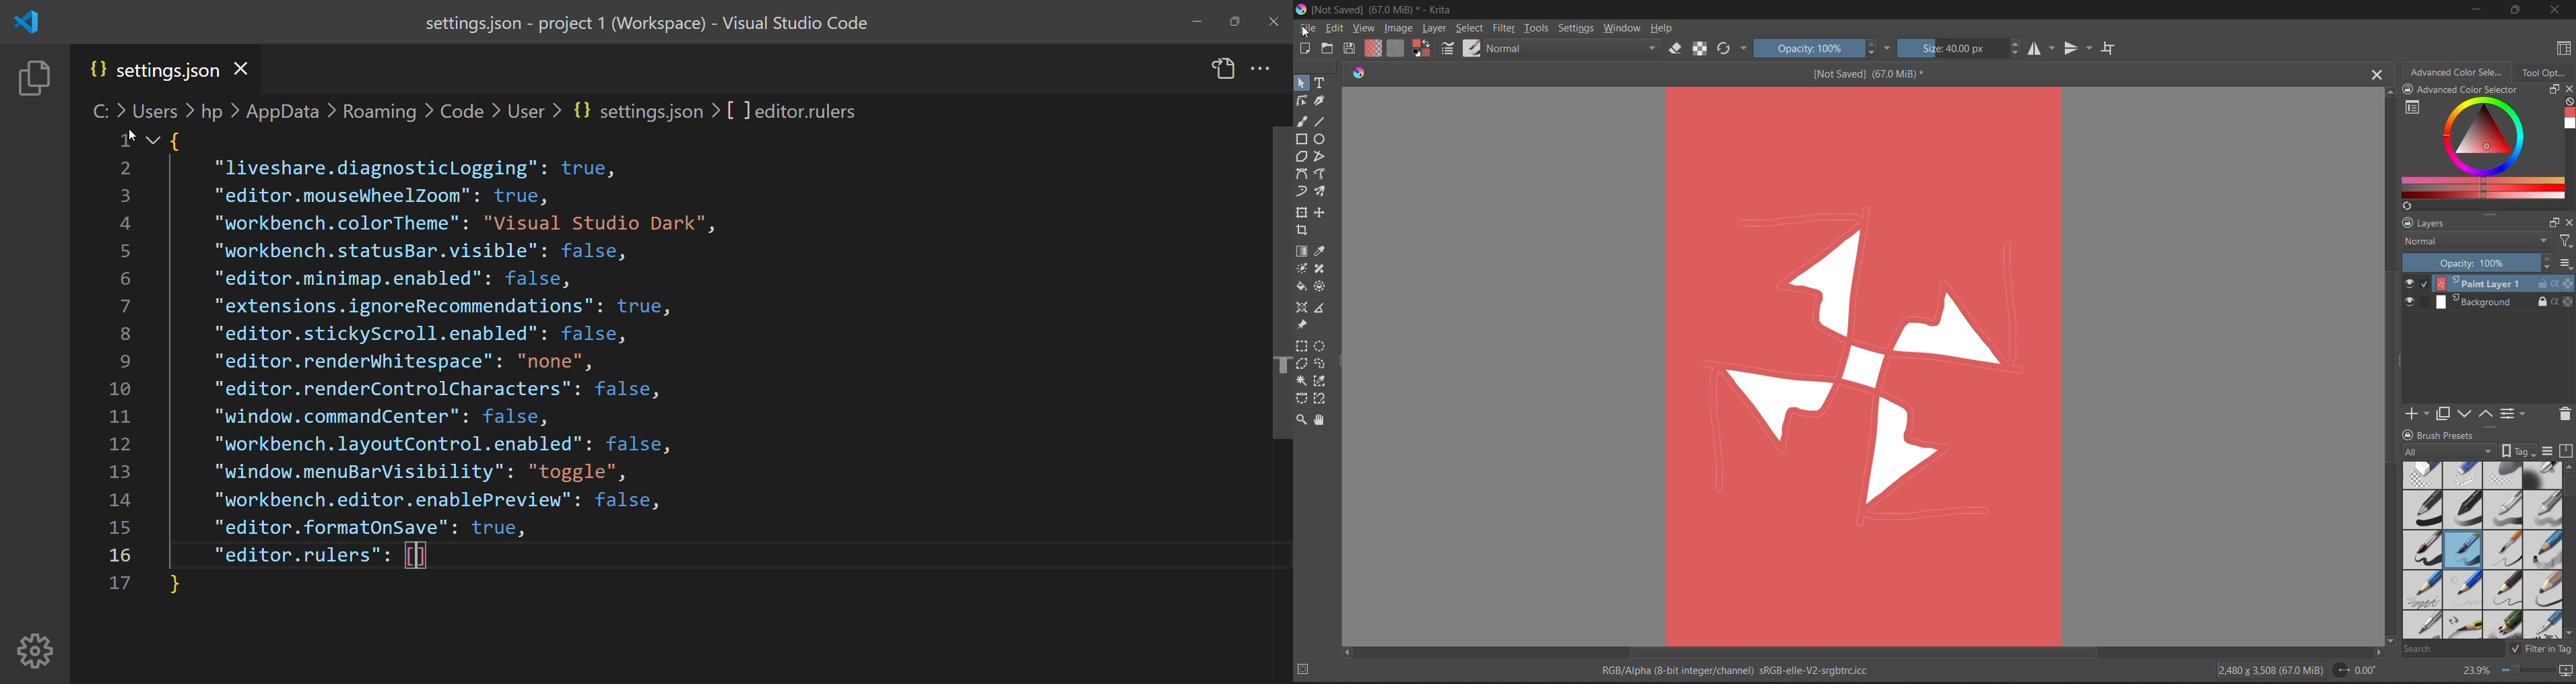  I want to click on tools, so click(1301, 250).